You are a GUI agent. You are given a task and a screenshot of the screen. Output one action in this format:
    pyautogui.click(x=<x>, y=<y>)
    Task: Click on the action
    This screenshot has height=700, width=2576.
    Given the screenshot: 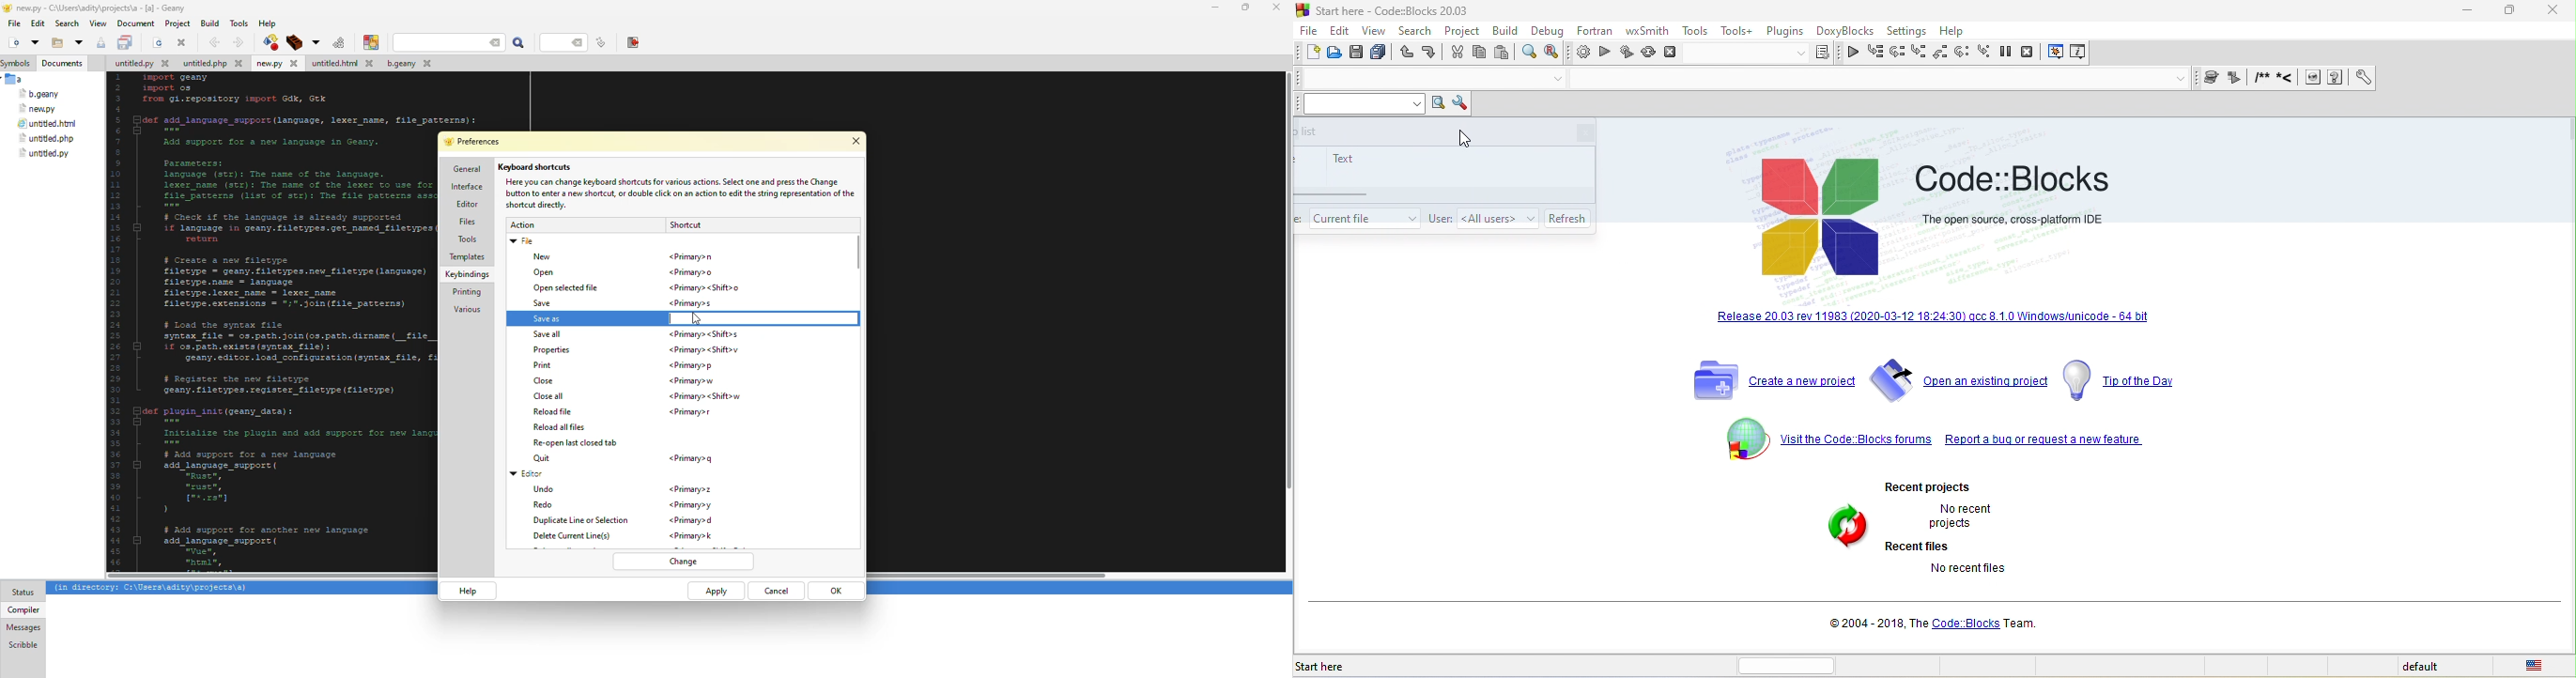 What is the action you would take?
    pyautogui.click(x=522, y=225)
    